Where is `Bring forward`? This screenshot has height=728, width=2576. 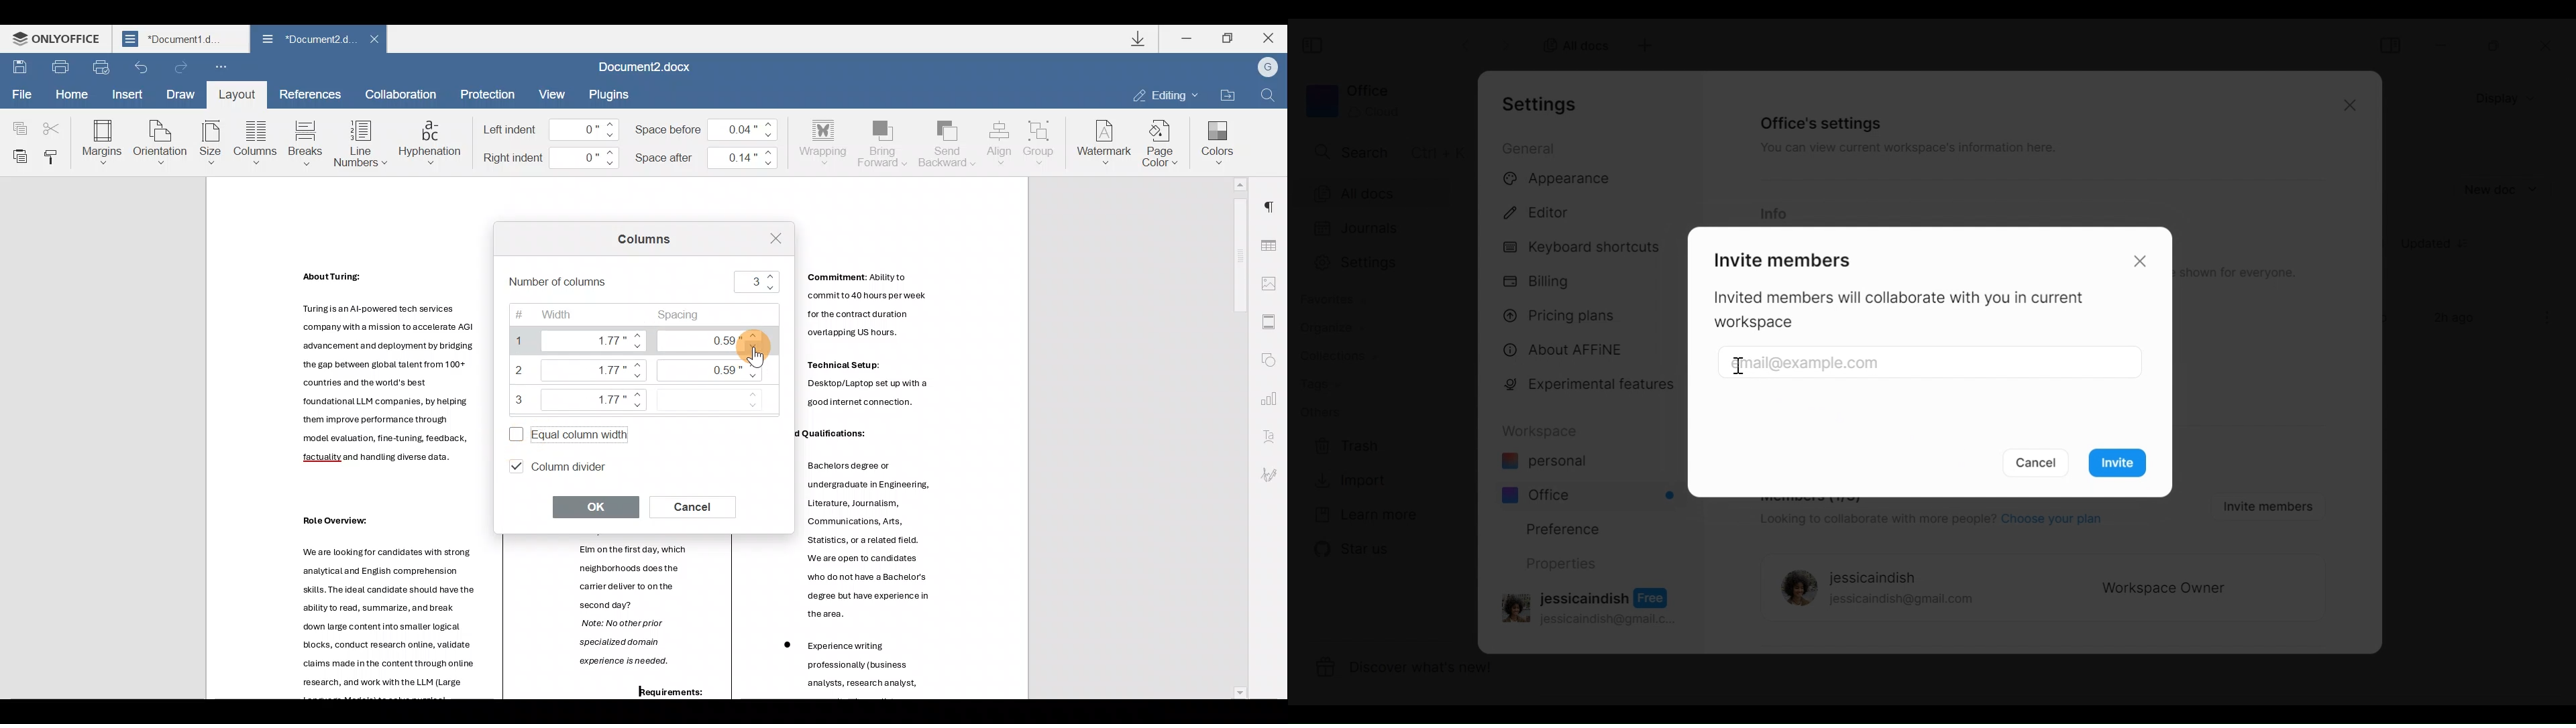 Bring forward is located at coordinates (883, 141).